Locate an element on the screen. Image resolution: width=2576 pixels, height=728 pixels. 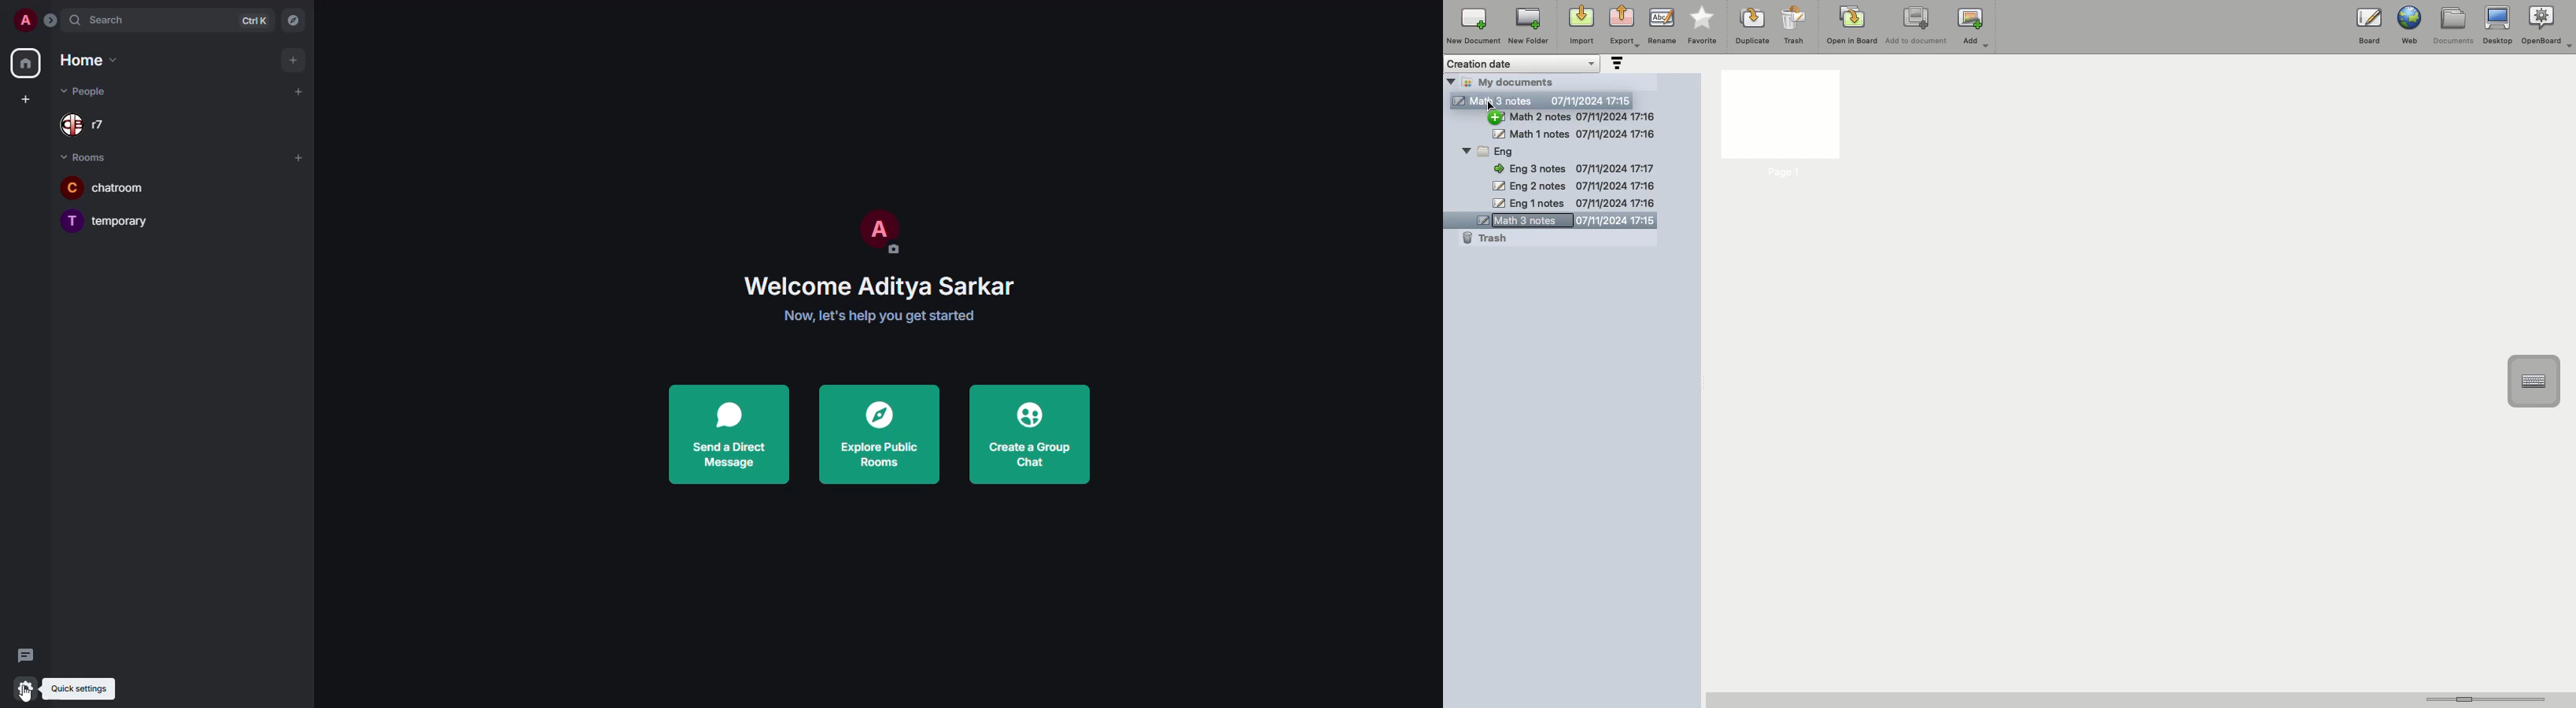
ctrl K is located at coordinates (253, 21).